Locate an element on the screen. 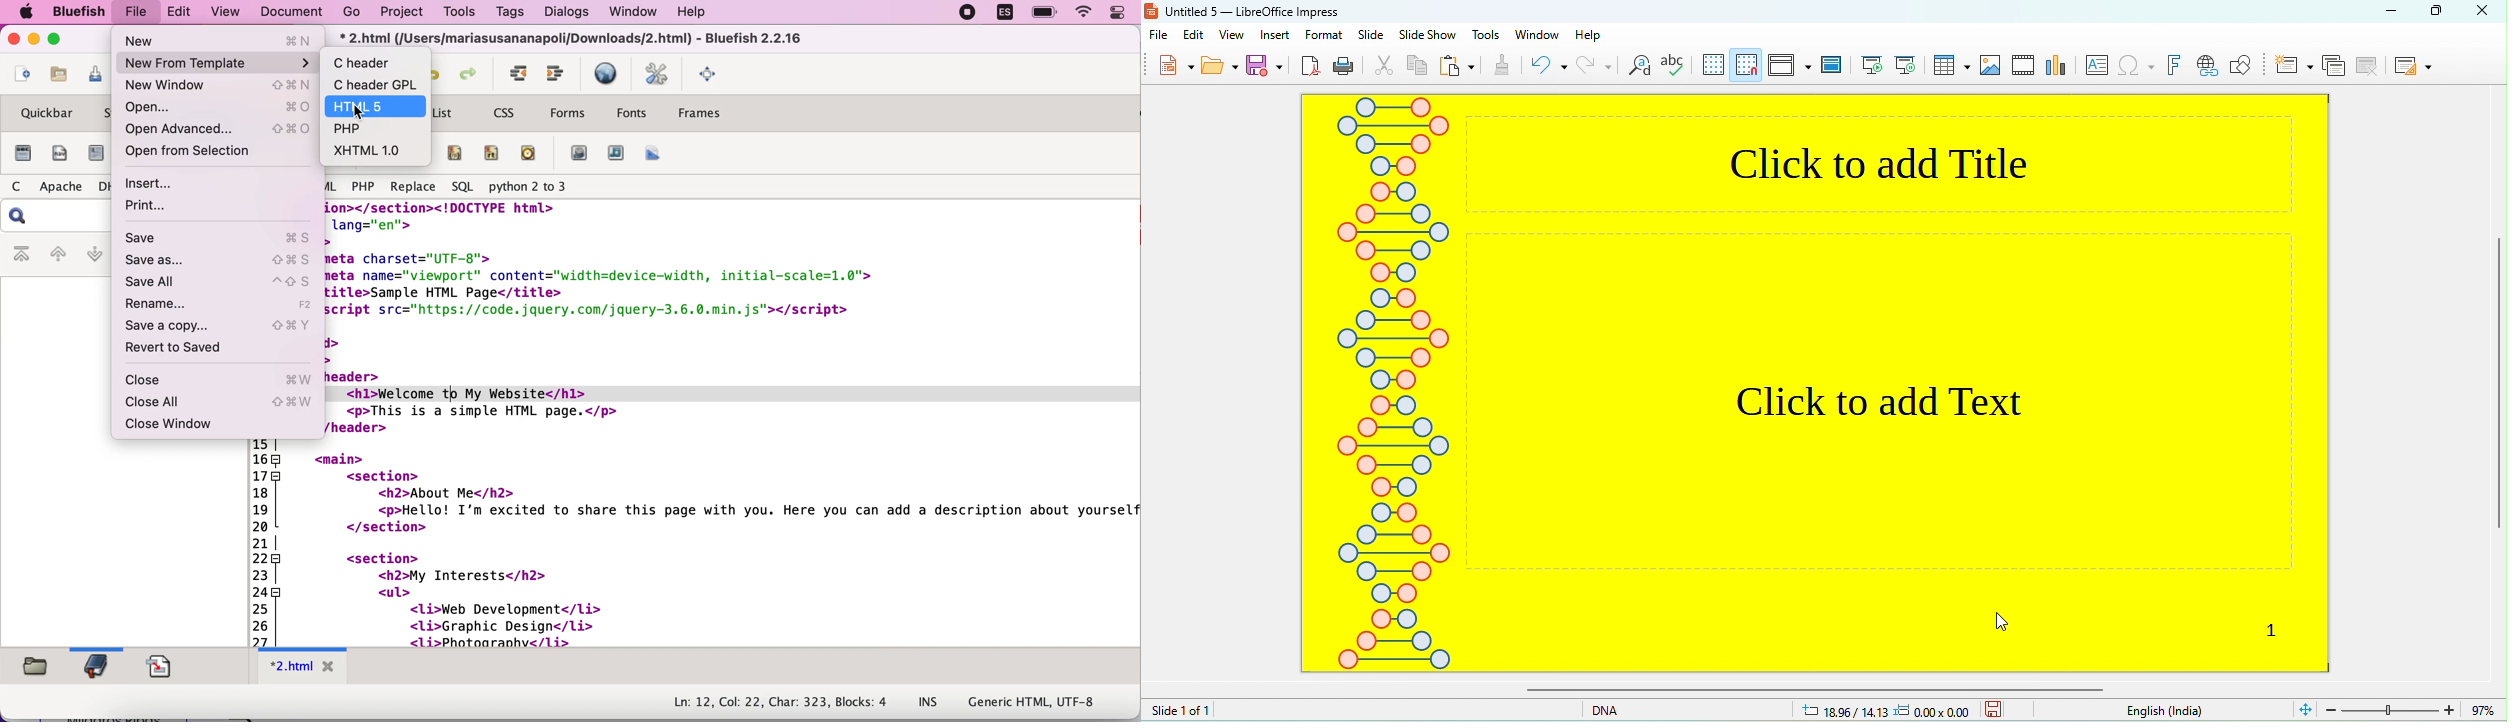 This screenshot has width=2520, height=728. remove slide is located at coordinates (2370, 65).